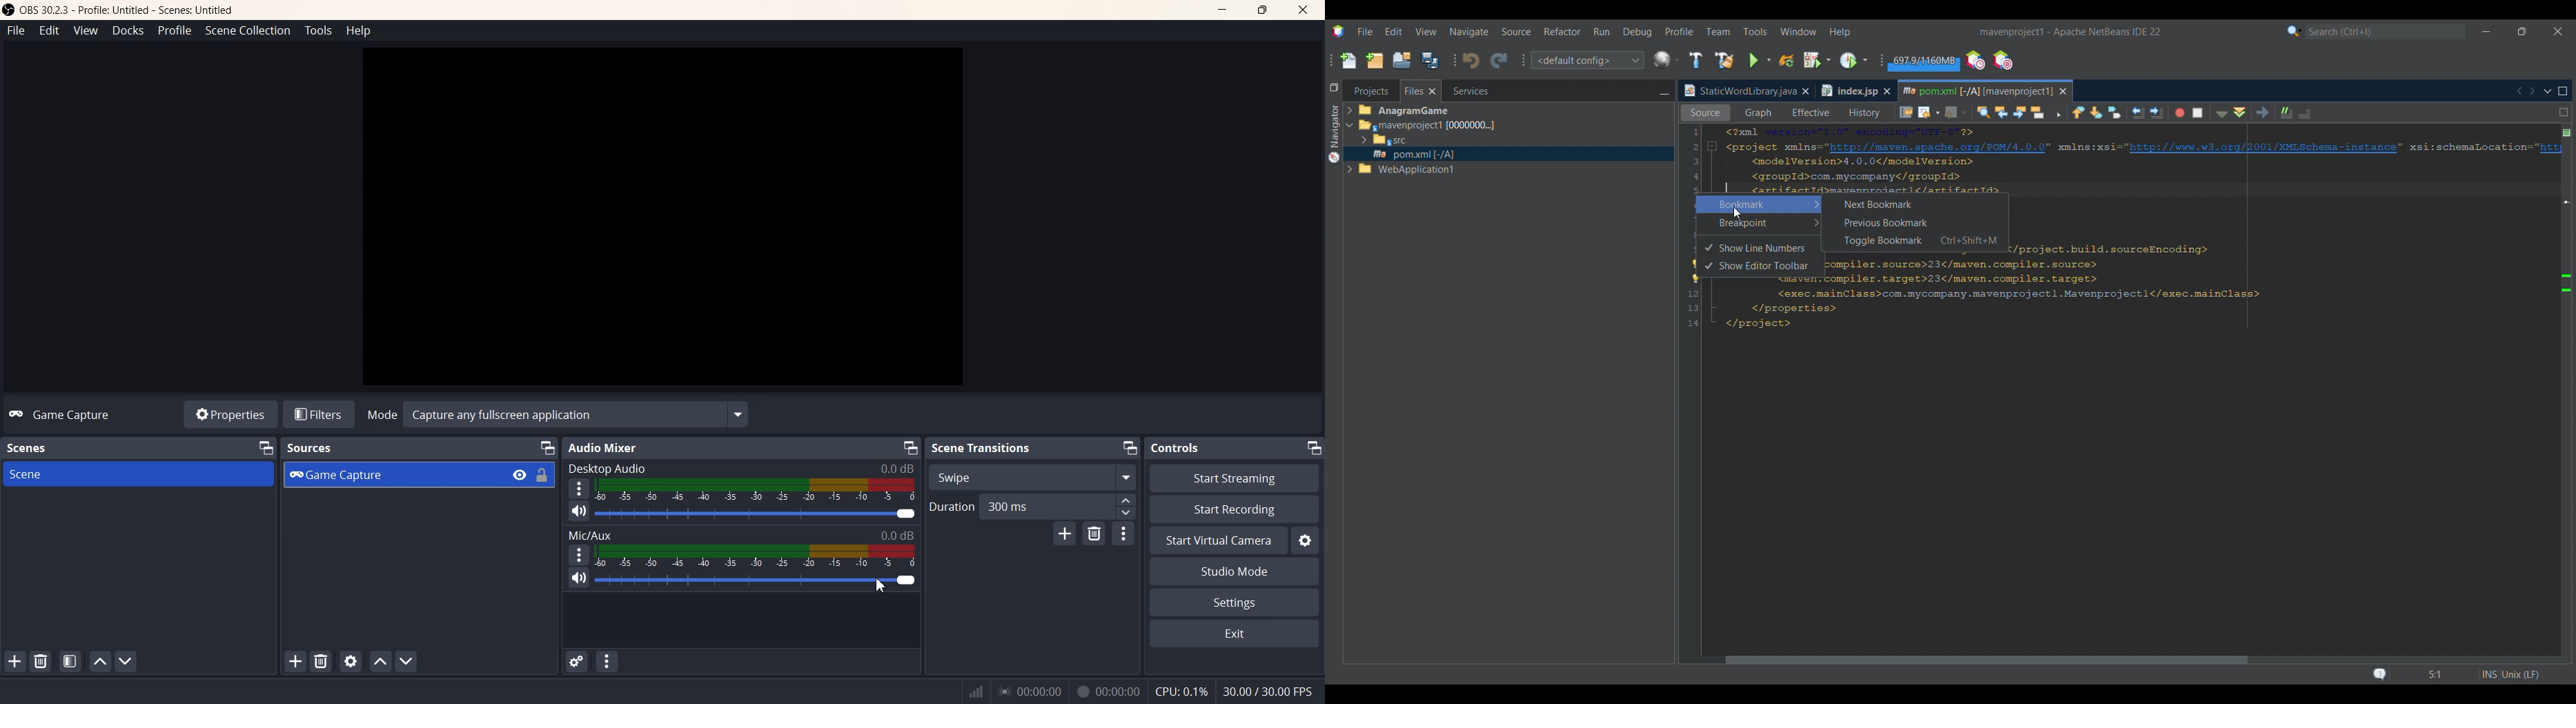  I want to click on Advanced Audio properties, so click(576, 661).